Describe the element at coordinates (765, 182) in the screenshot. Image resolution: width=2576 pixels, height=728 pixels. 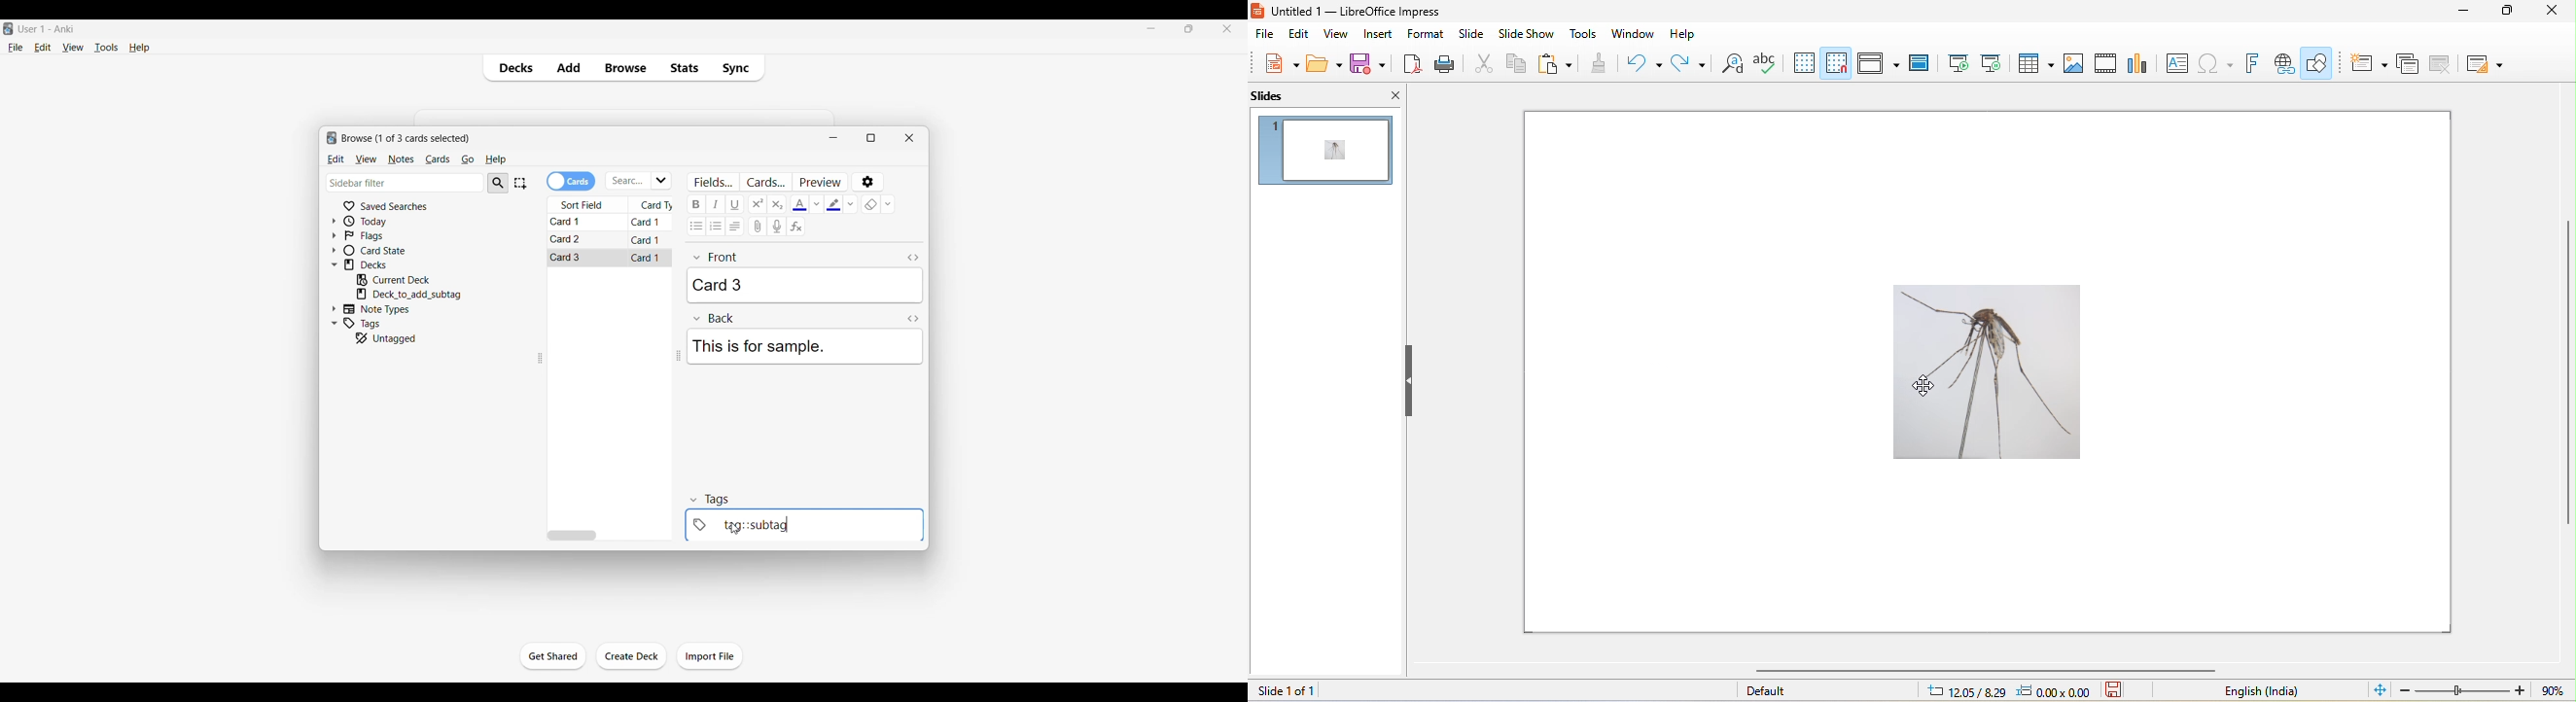
I see `Customize card templates` at that location.